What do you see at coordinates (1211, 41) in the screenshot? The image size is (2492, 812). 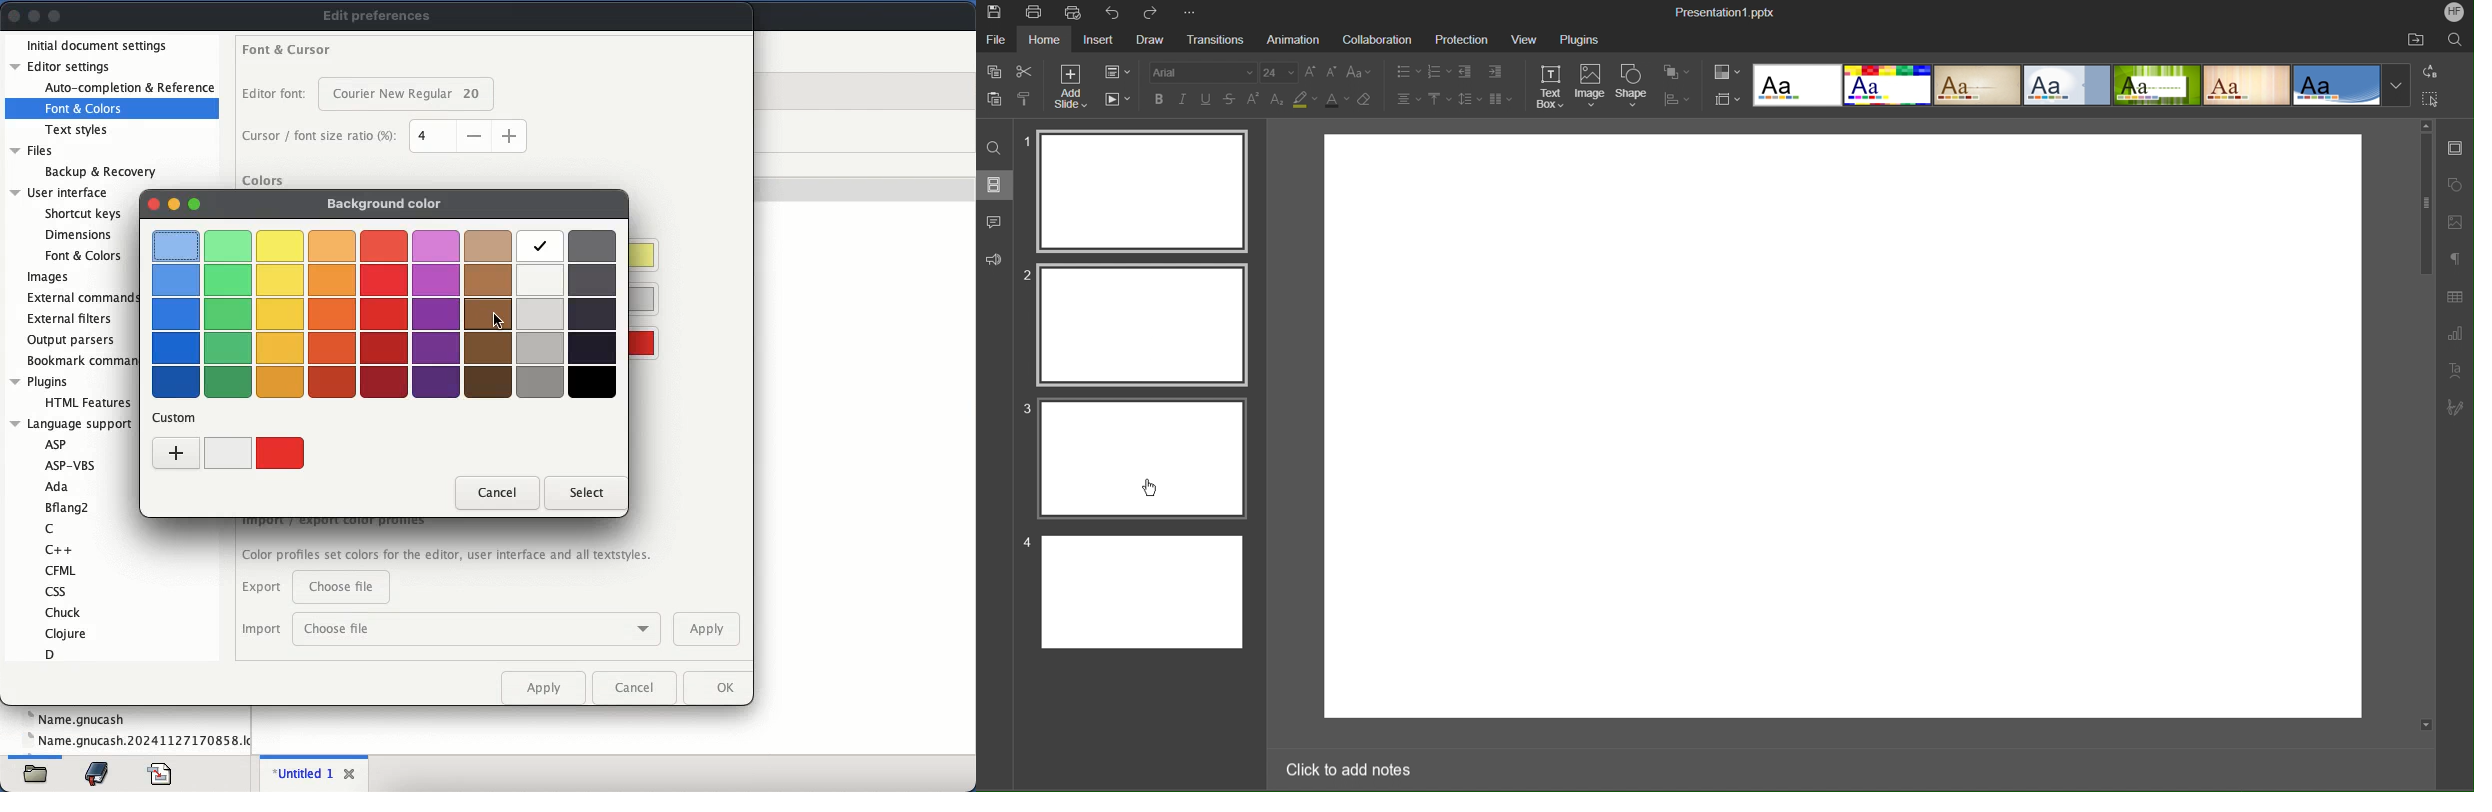 I see `Transition` at bounding box center [1211, 41].